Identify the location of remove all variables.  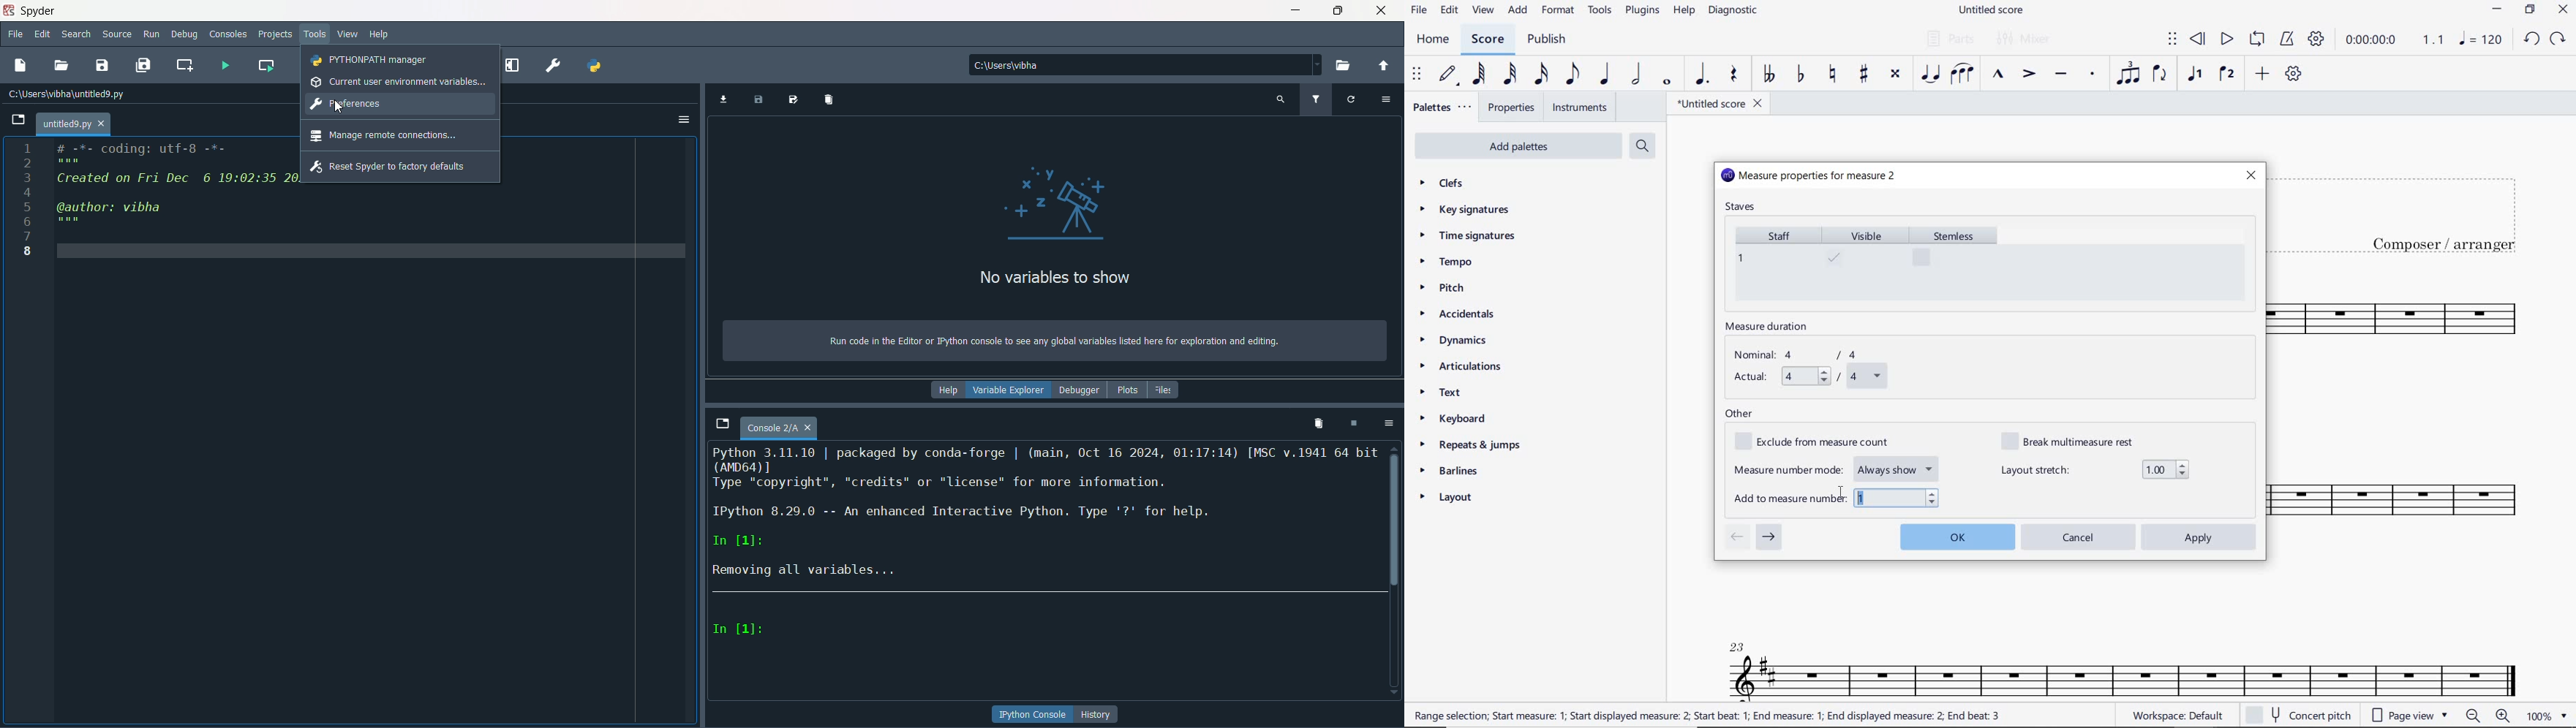
(831, 99).